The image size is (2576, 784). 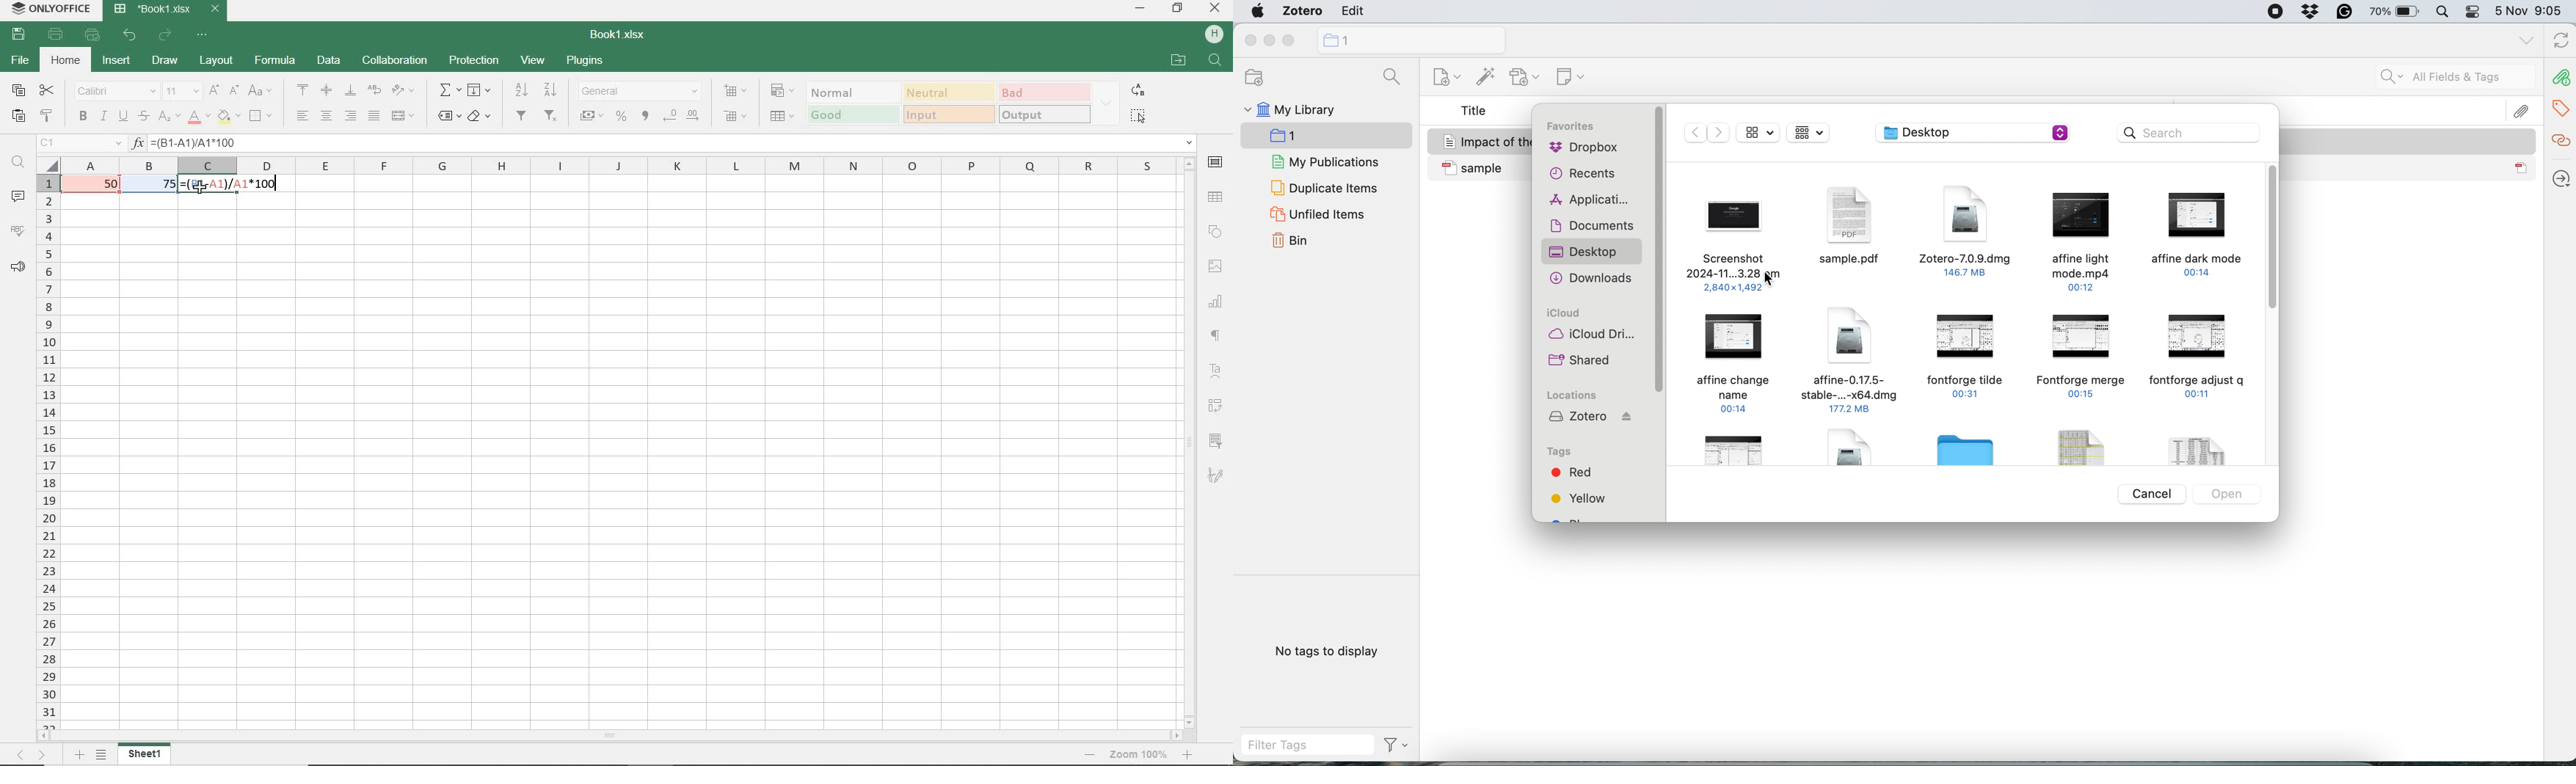 I want to click on File, so click(x=2070, y=450).